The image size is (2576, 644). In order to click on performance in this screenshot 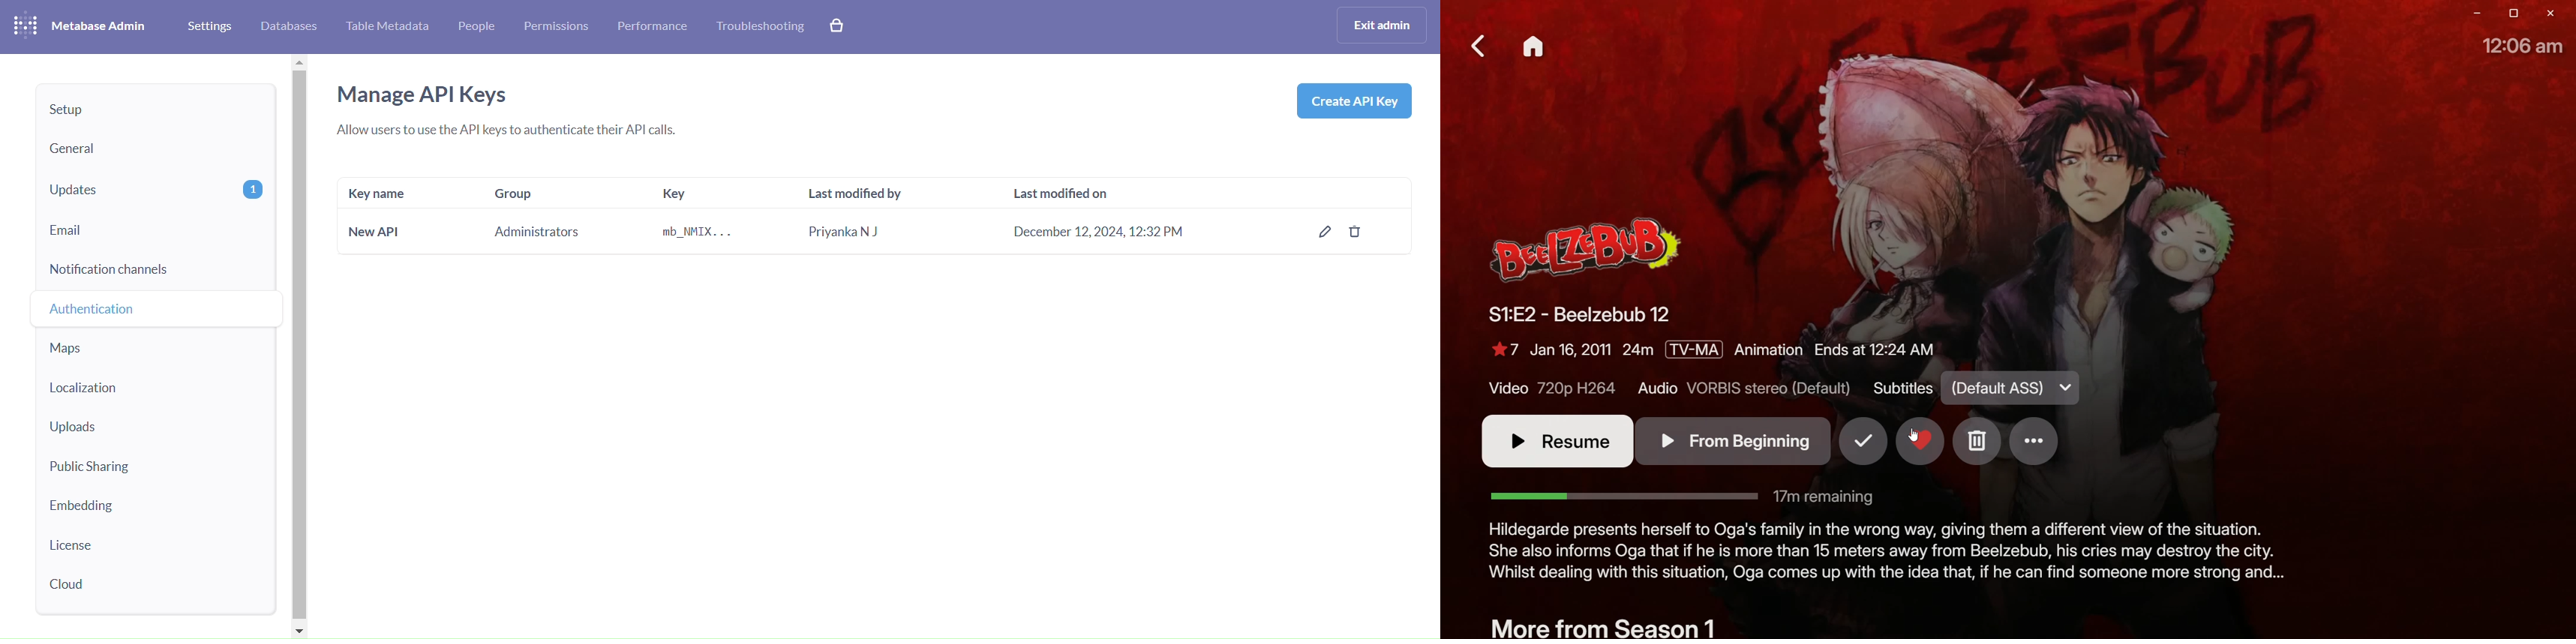, I will do `click(656, 28)`.